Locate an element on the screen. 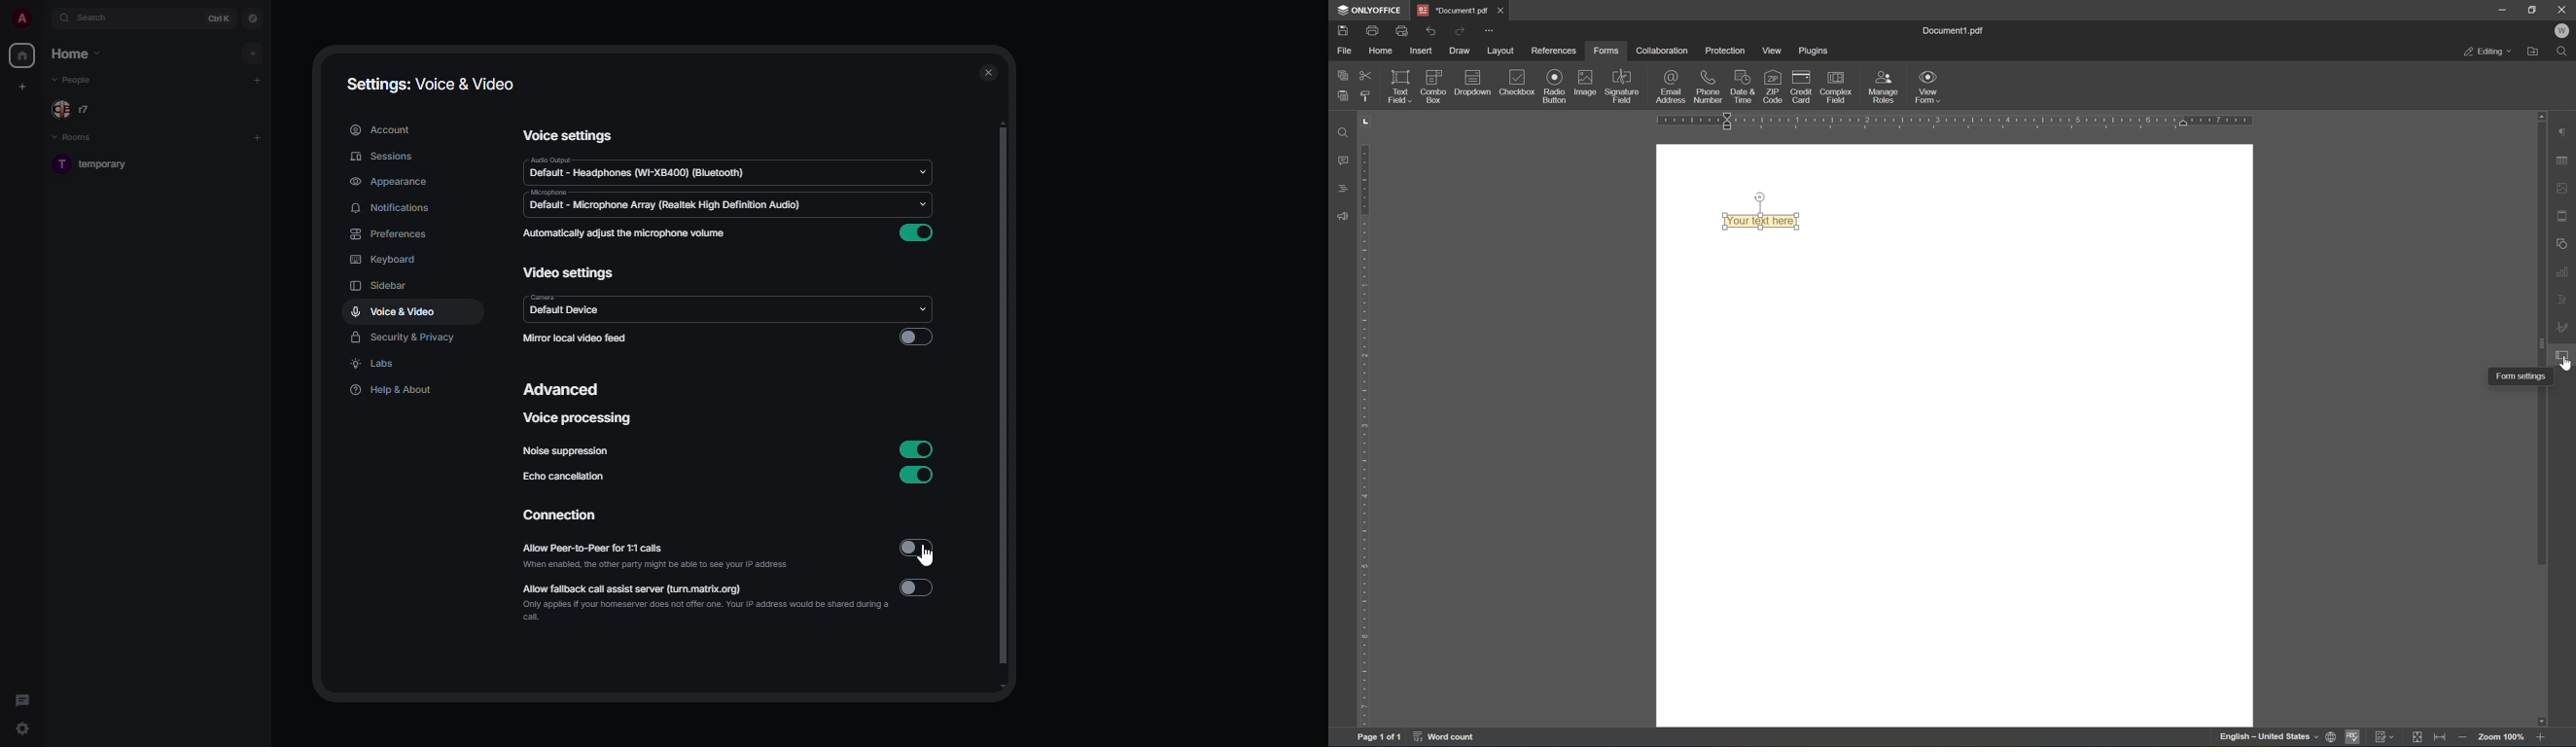  automatically adjust the microphone volume is located at coordinates (623, 233).